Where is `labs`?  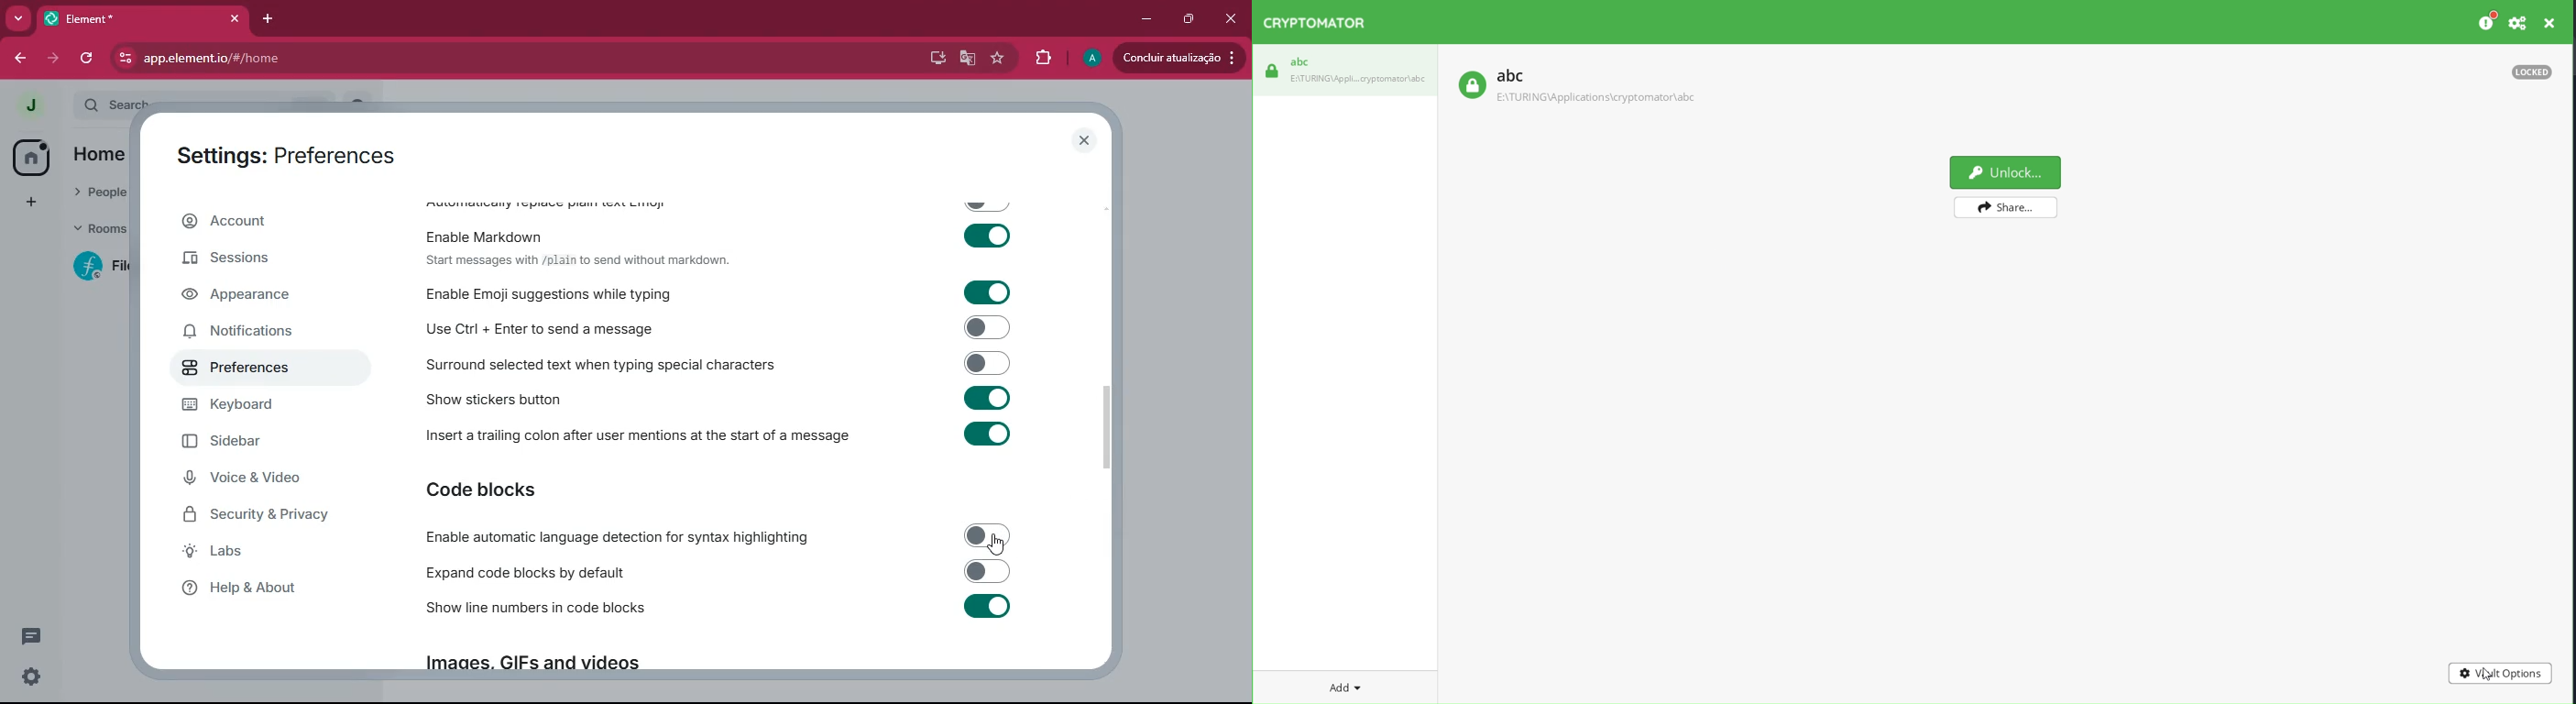
labs is located at coordinates (254, 554).